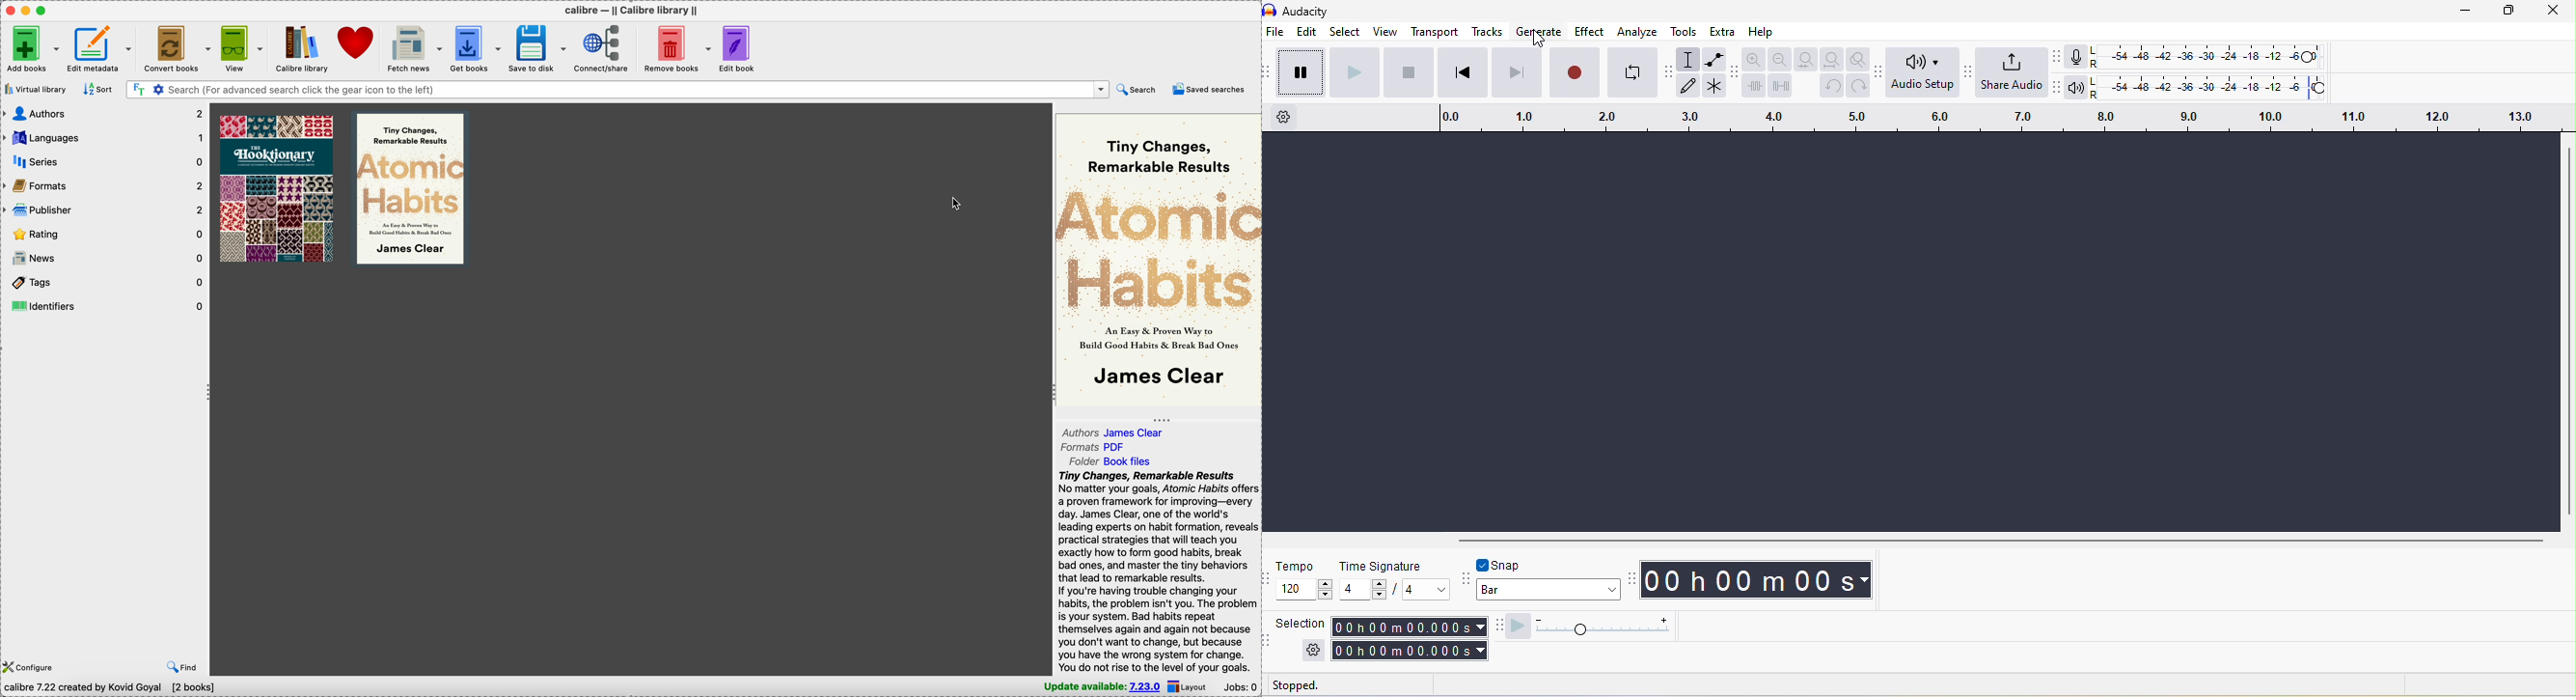  I want to click on languages, so click(104, 138).